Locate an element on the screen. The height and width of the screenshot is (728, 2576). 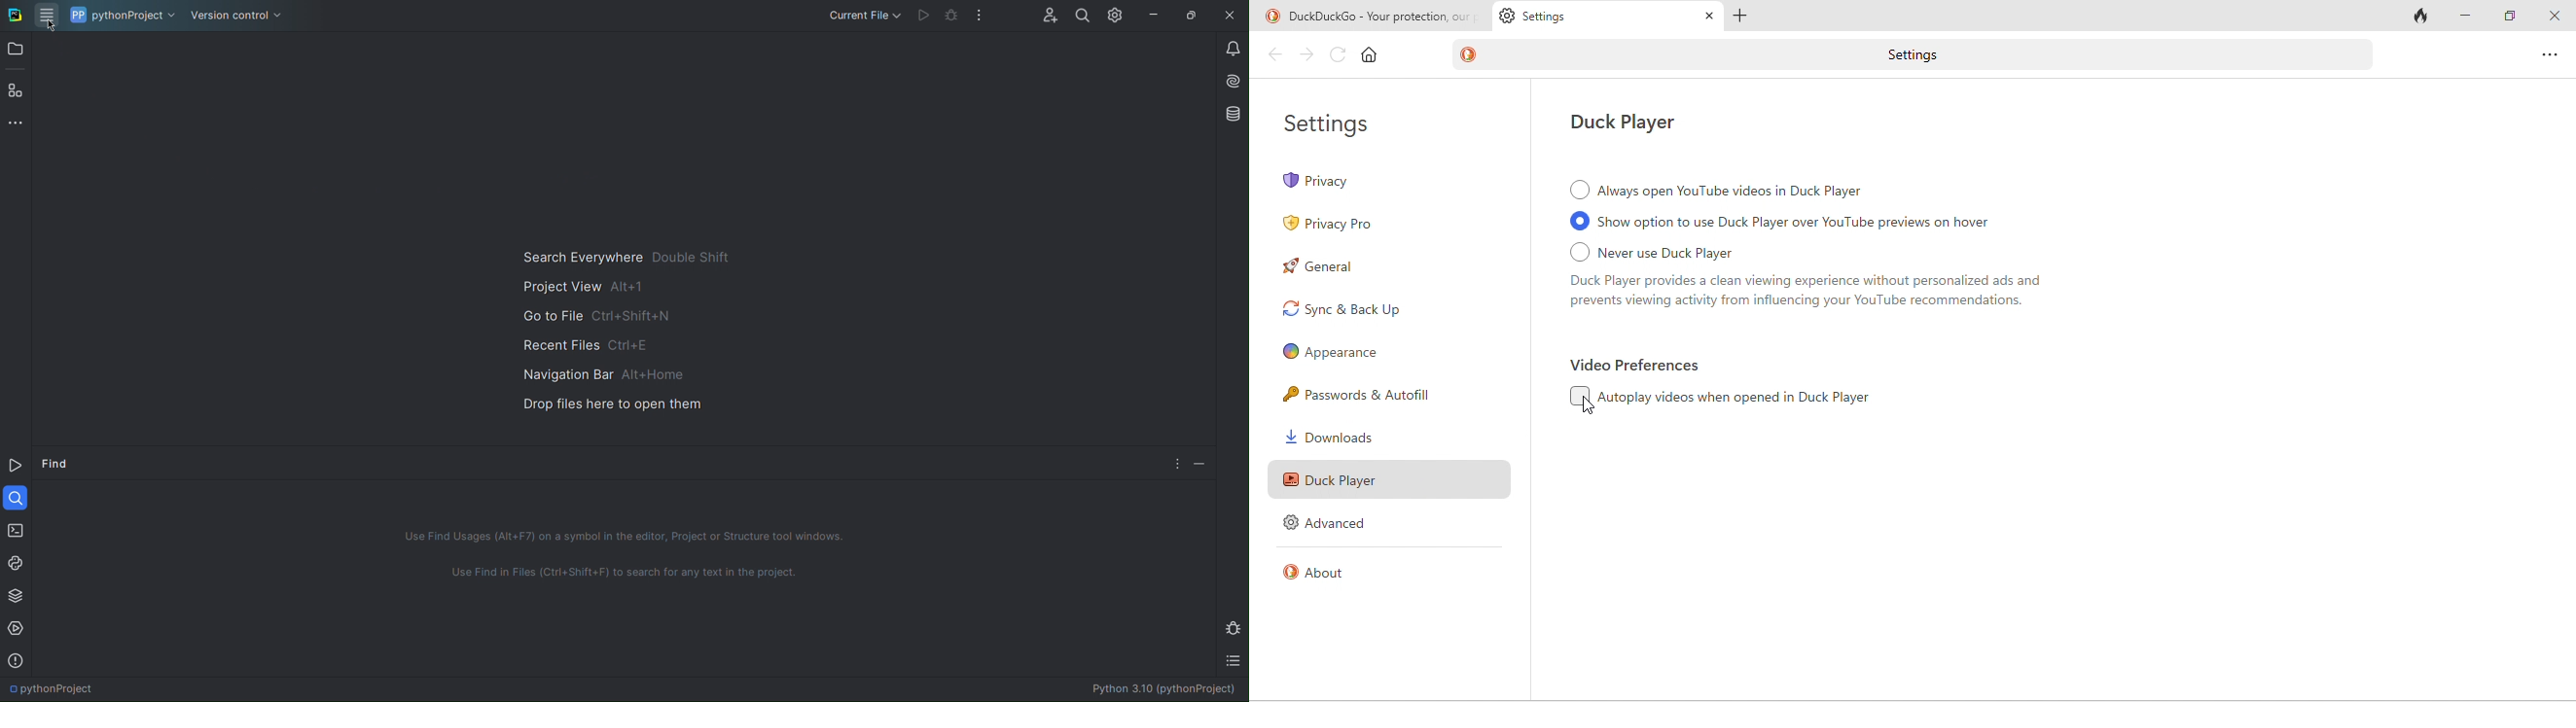
More is located at coordinates (1175, 462).